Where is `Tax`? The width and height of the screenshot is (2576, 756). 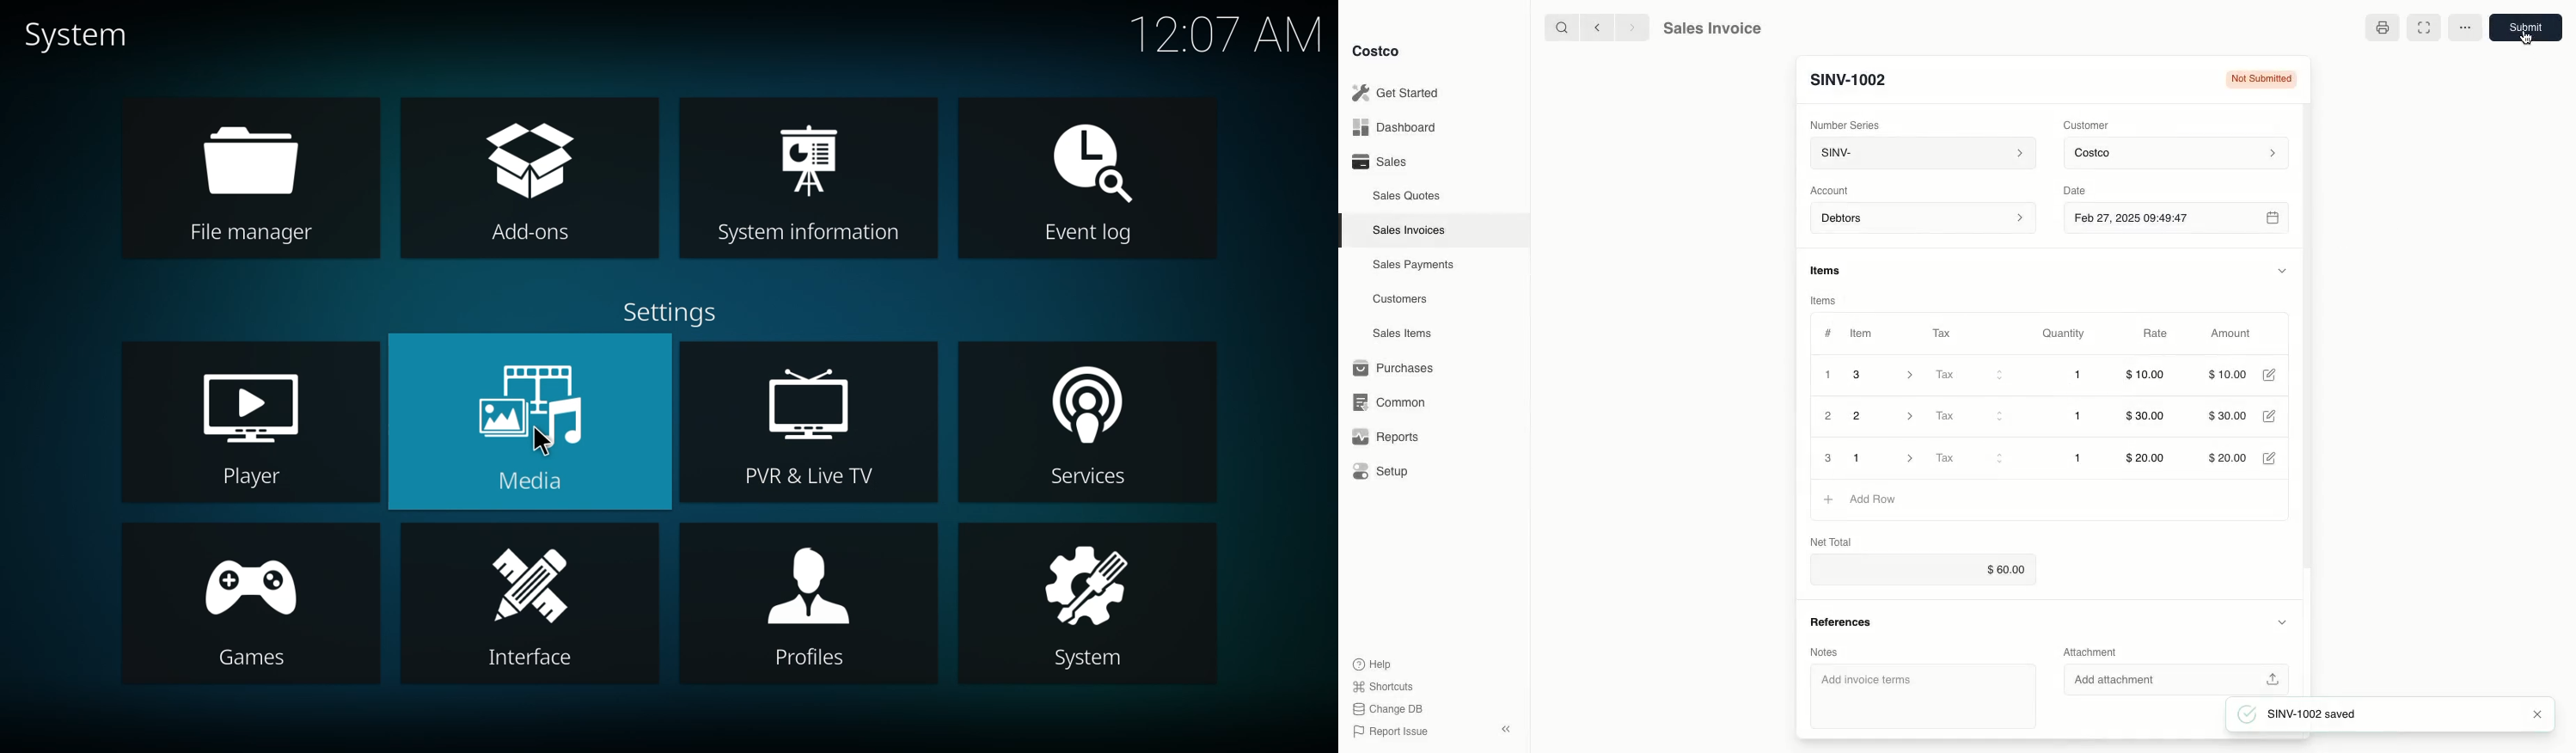 Tax is located at coordinates (1968, 376).